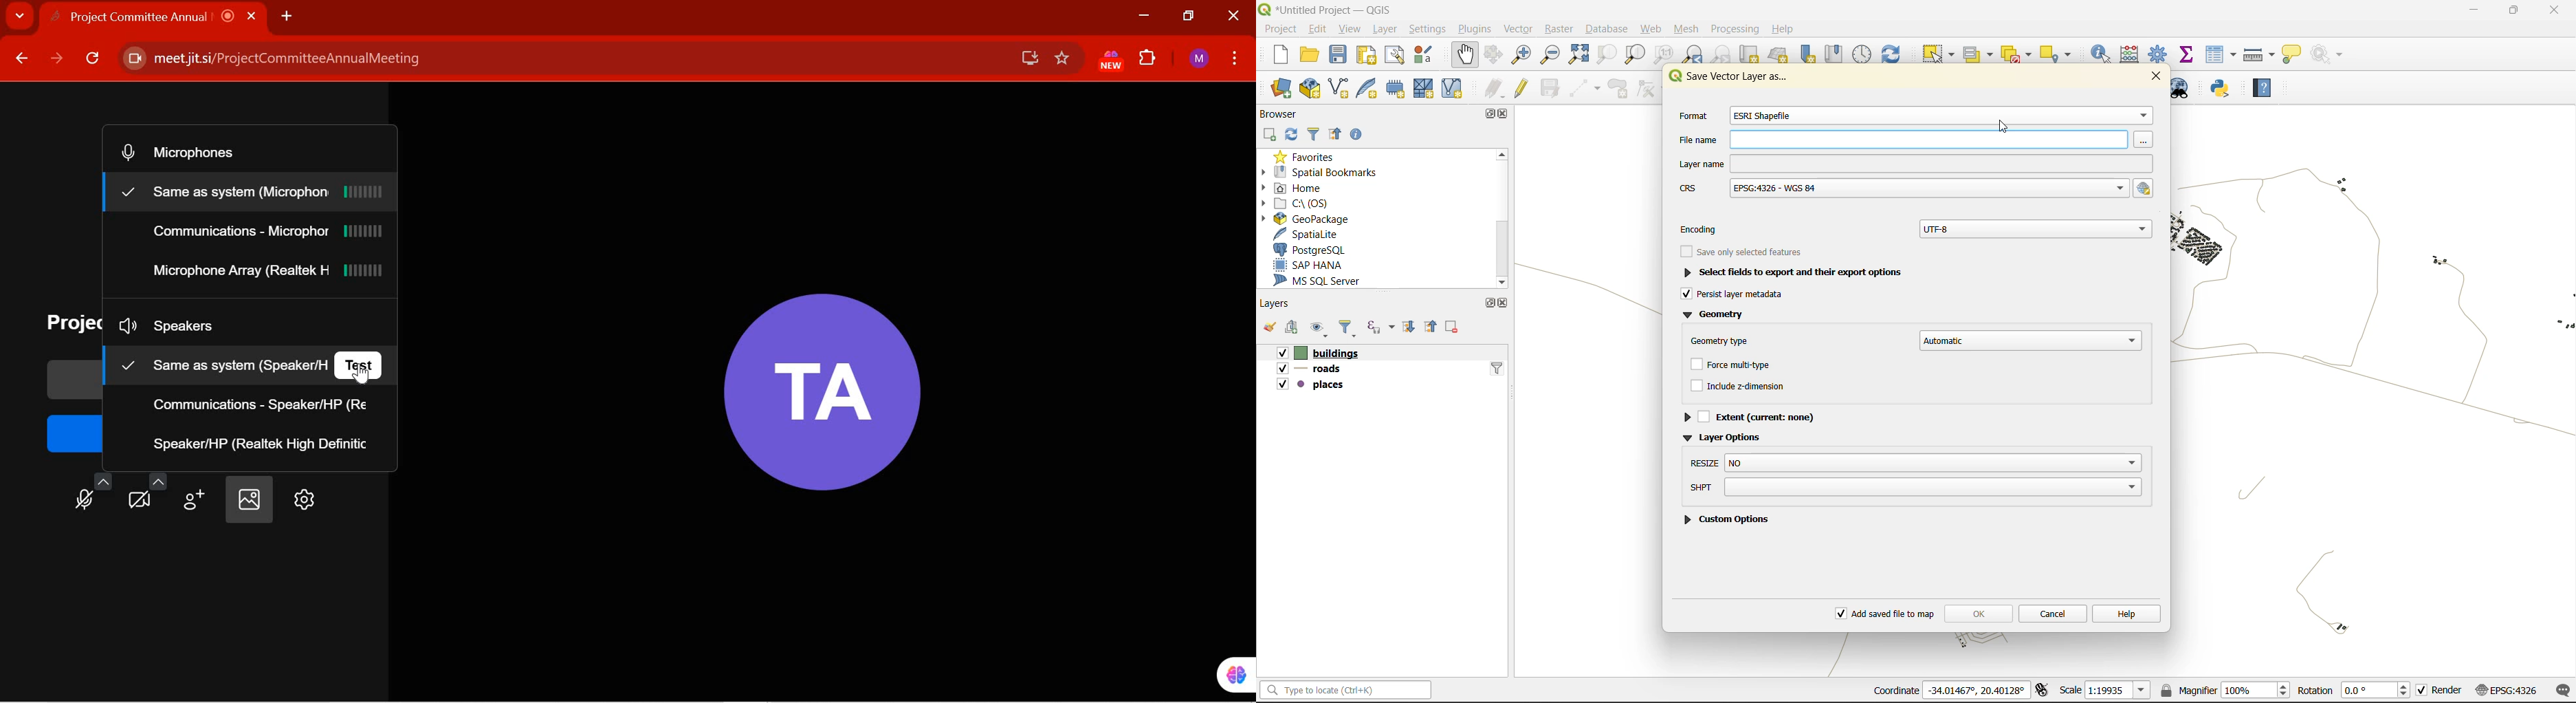  What do you see at coordinates (1504, 303) in the screenshot?
I see `close` at bounding box center [1504, 303].